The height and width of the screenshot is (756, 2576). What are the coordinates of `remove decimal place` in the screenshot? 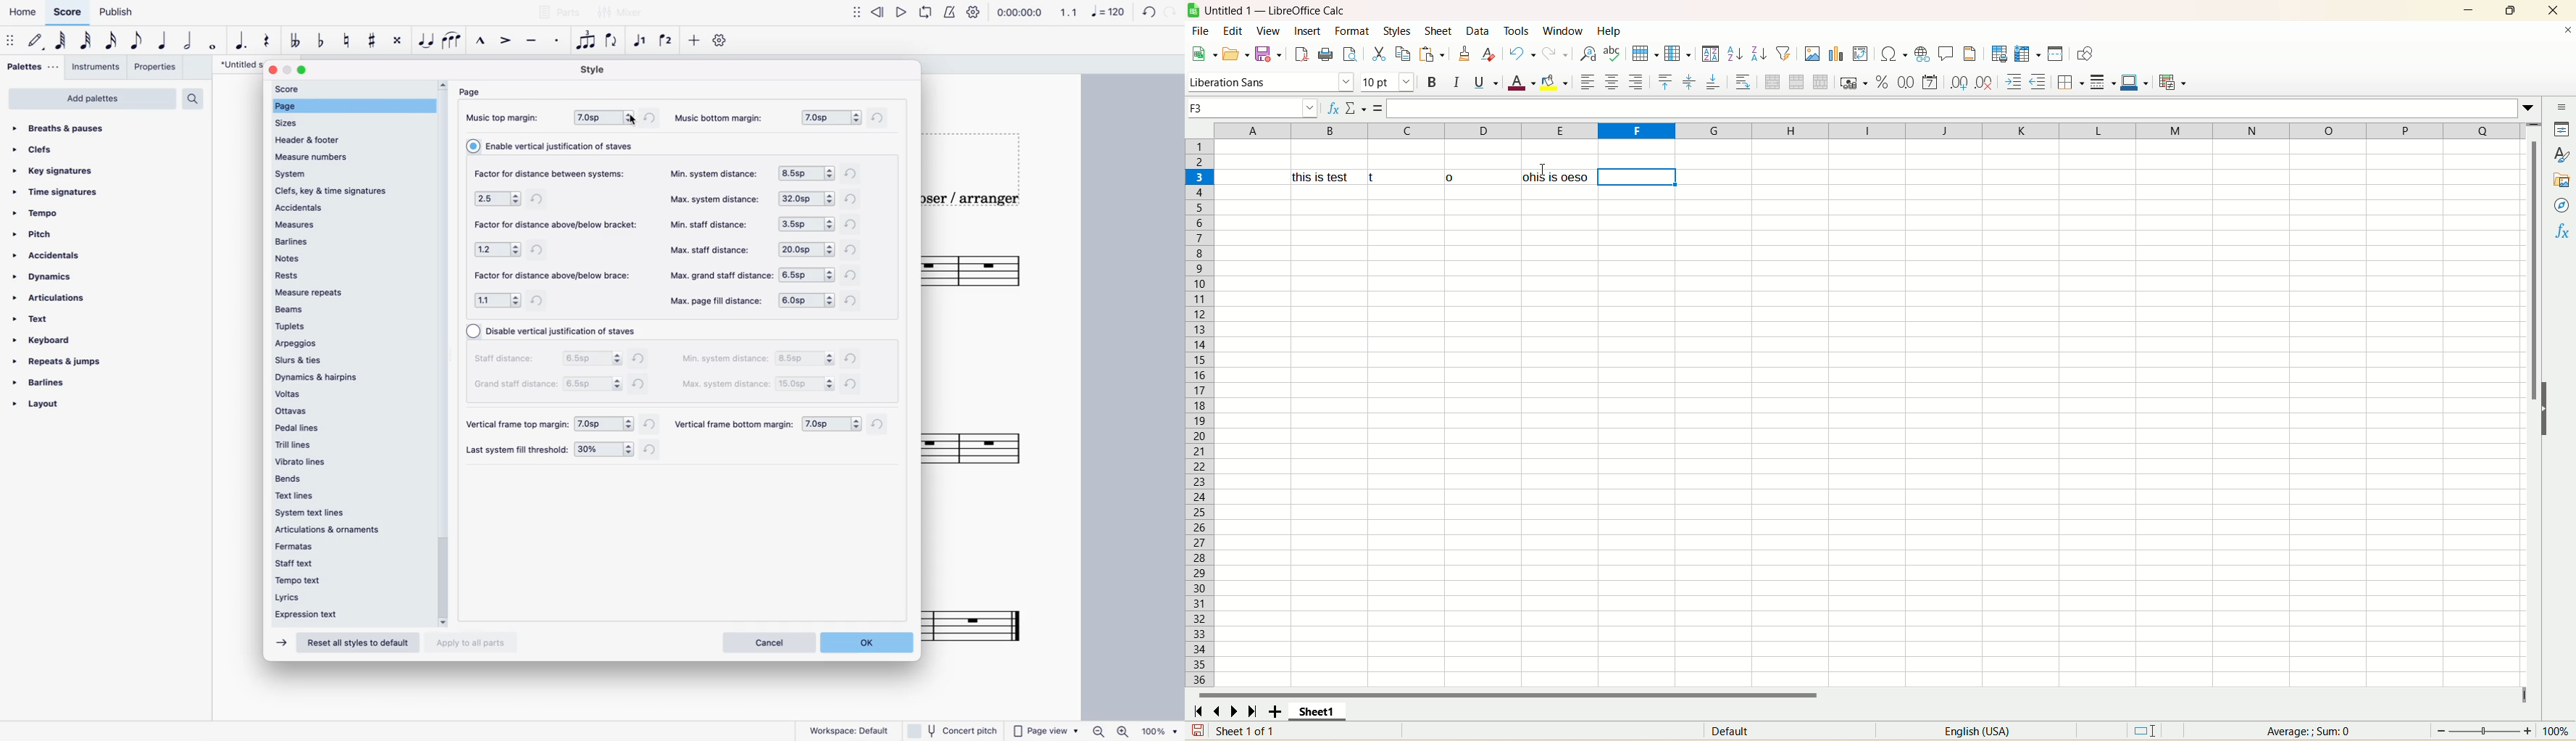 It's located at (1987, 83).